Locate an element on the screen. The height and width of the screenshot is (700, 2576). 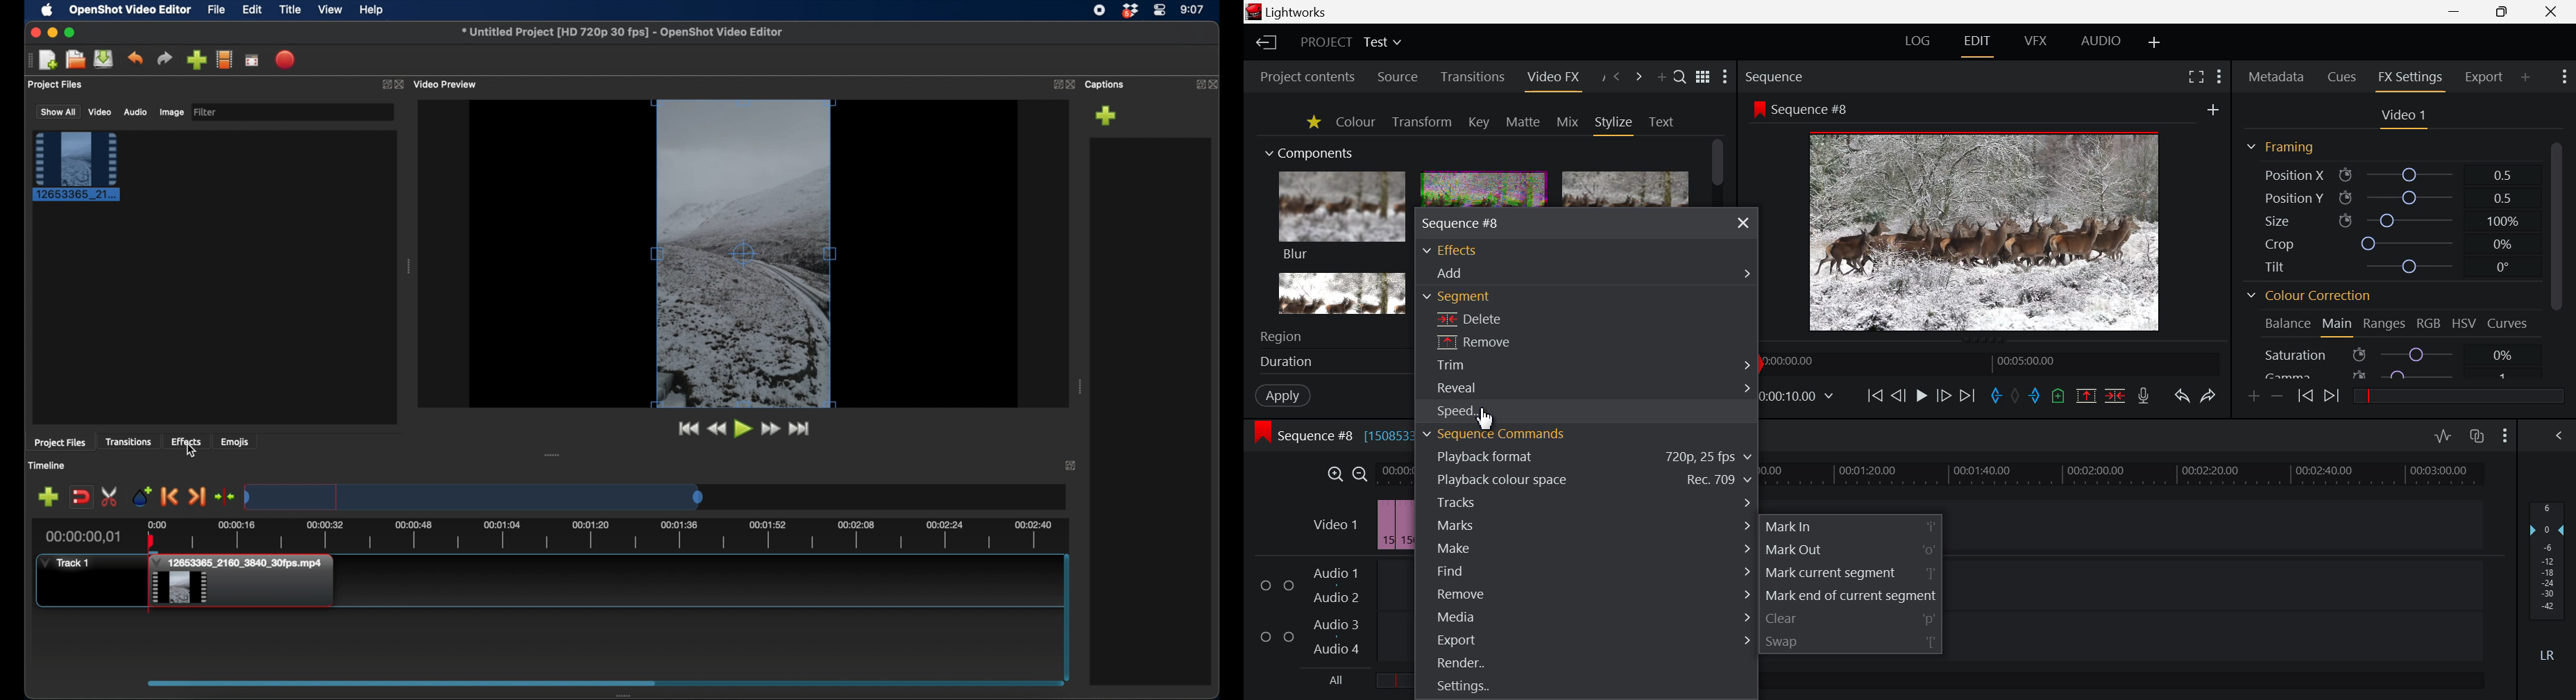
Decibel Level is located at coordinates (2548, 577).